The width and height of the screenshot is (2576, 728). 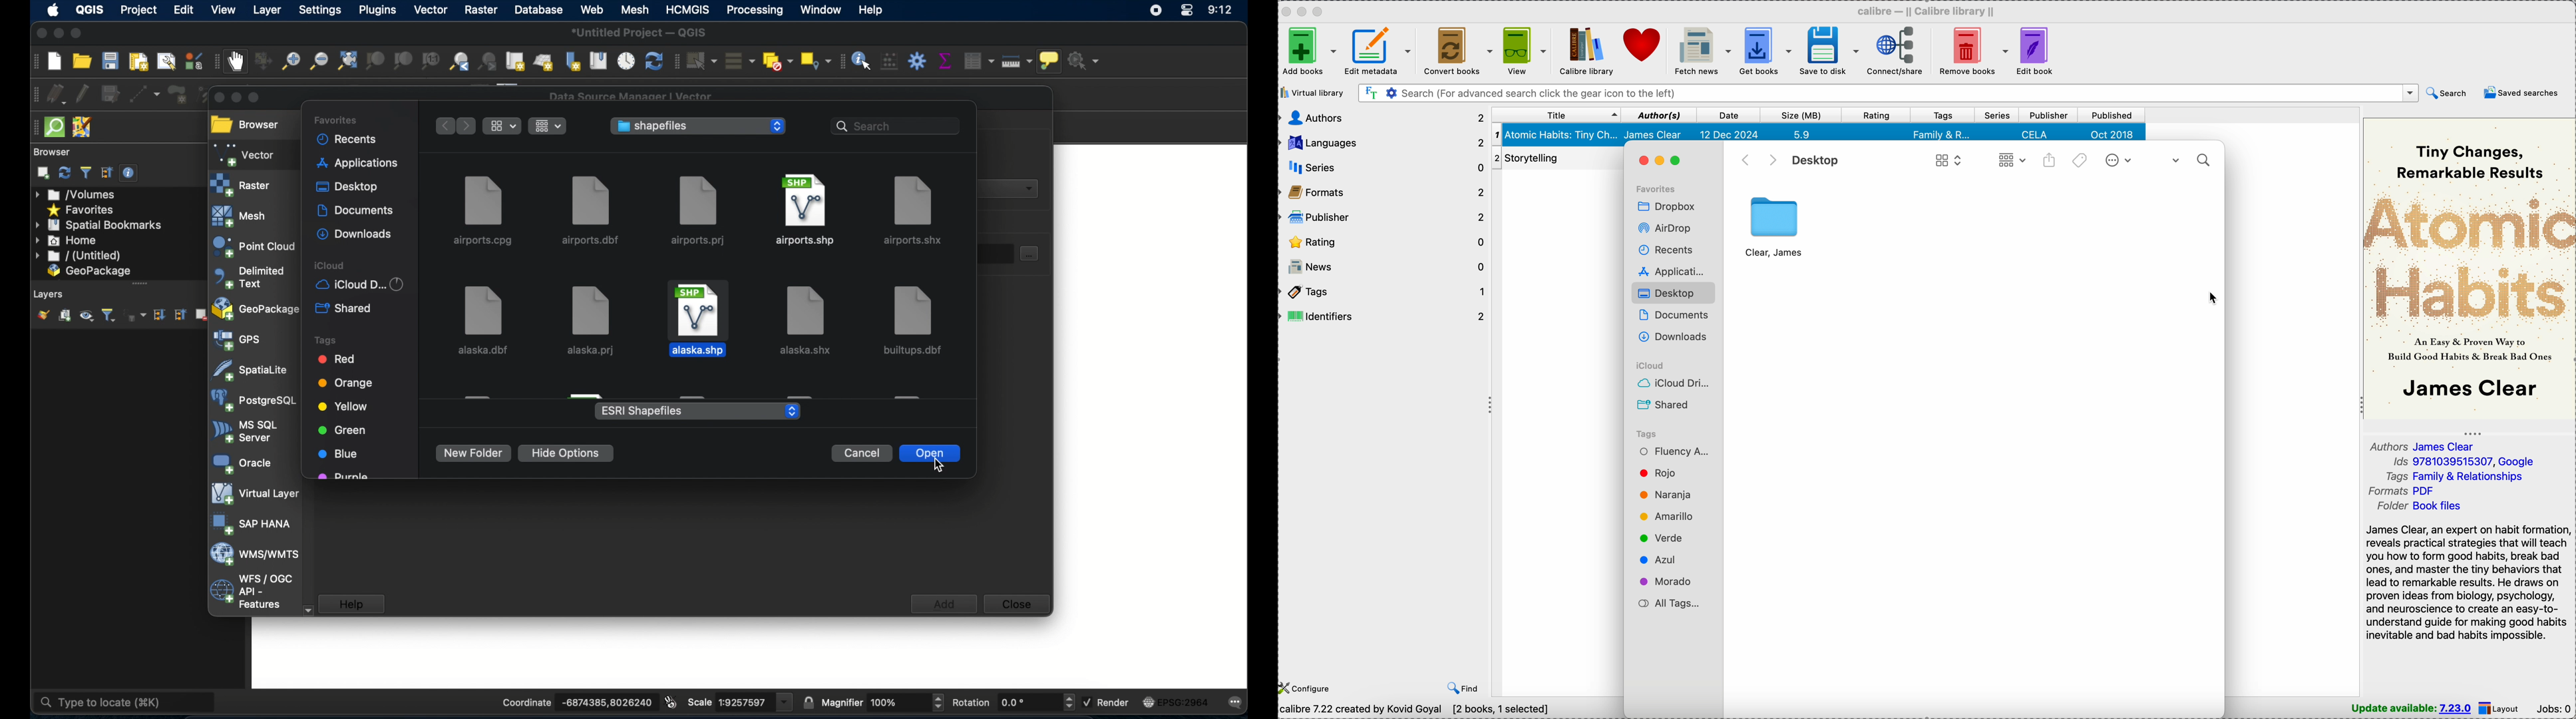 I want to click on edit book, so click(x=2039, y=49).